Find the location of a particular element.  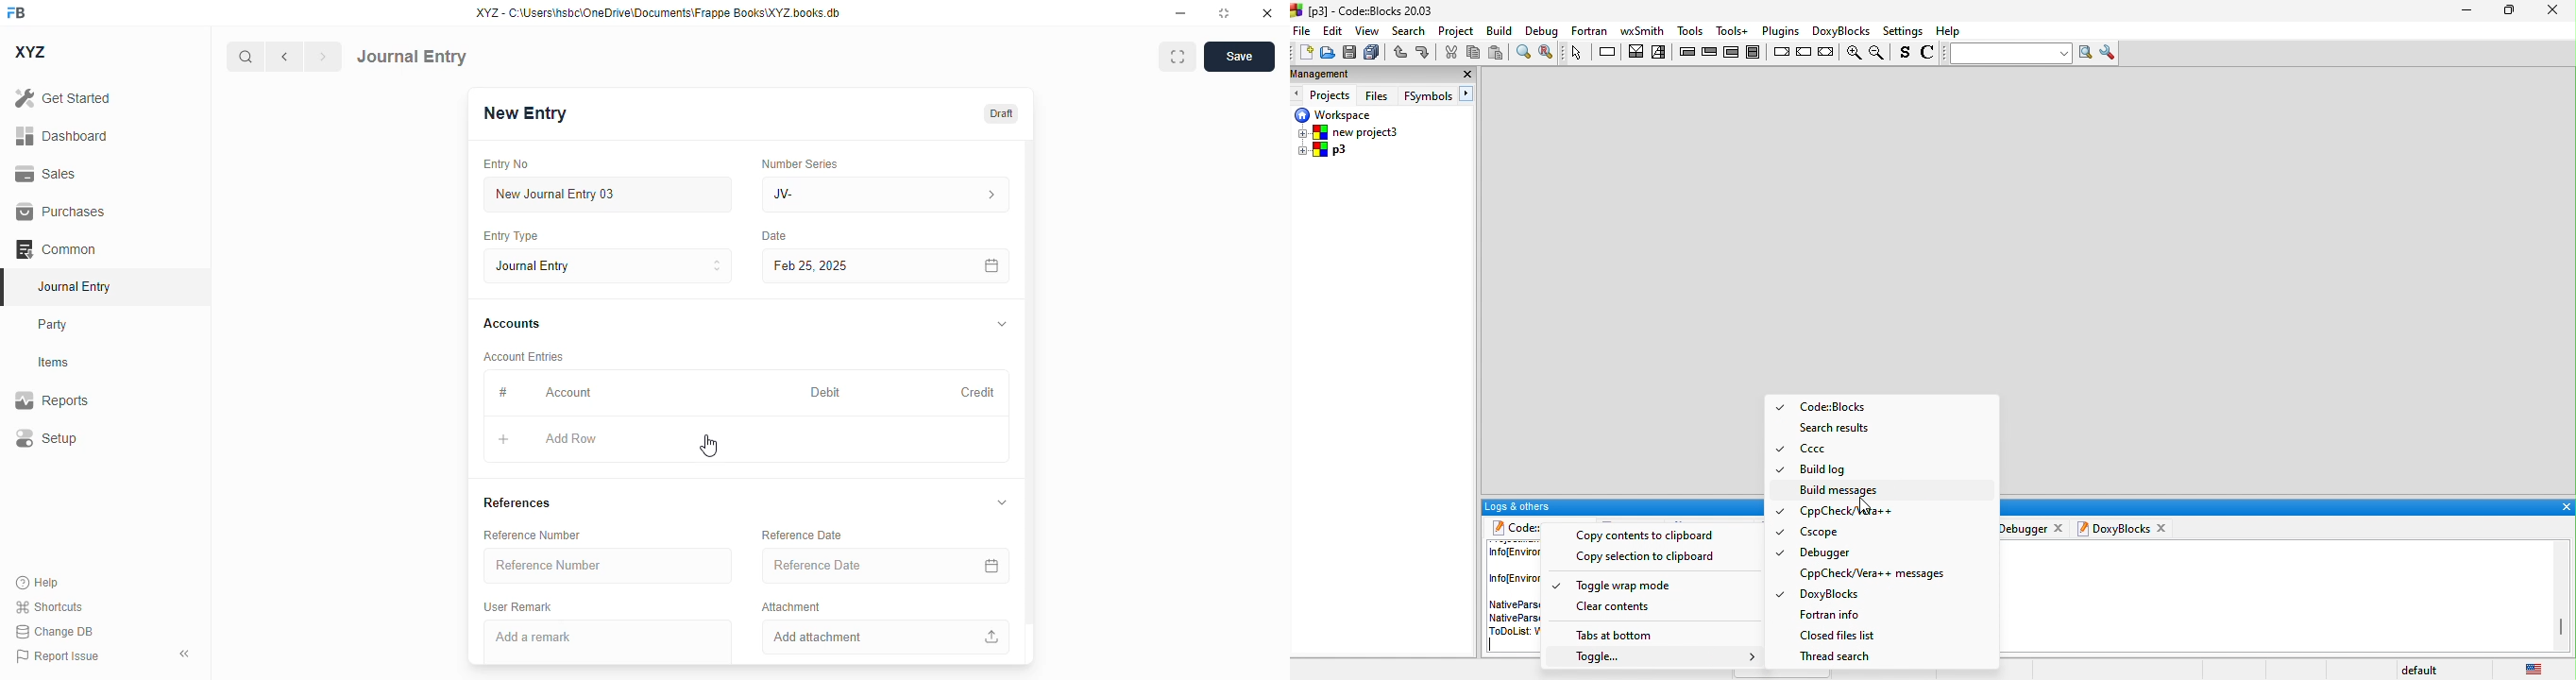

add is located at coordinates (503, 439).